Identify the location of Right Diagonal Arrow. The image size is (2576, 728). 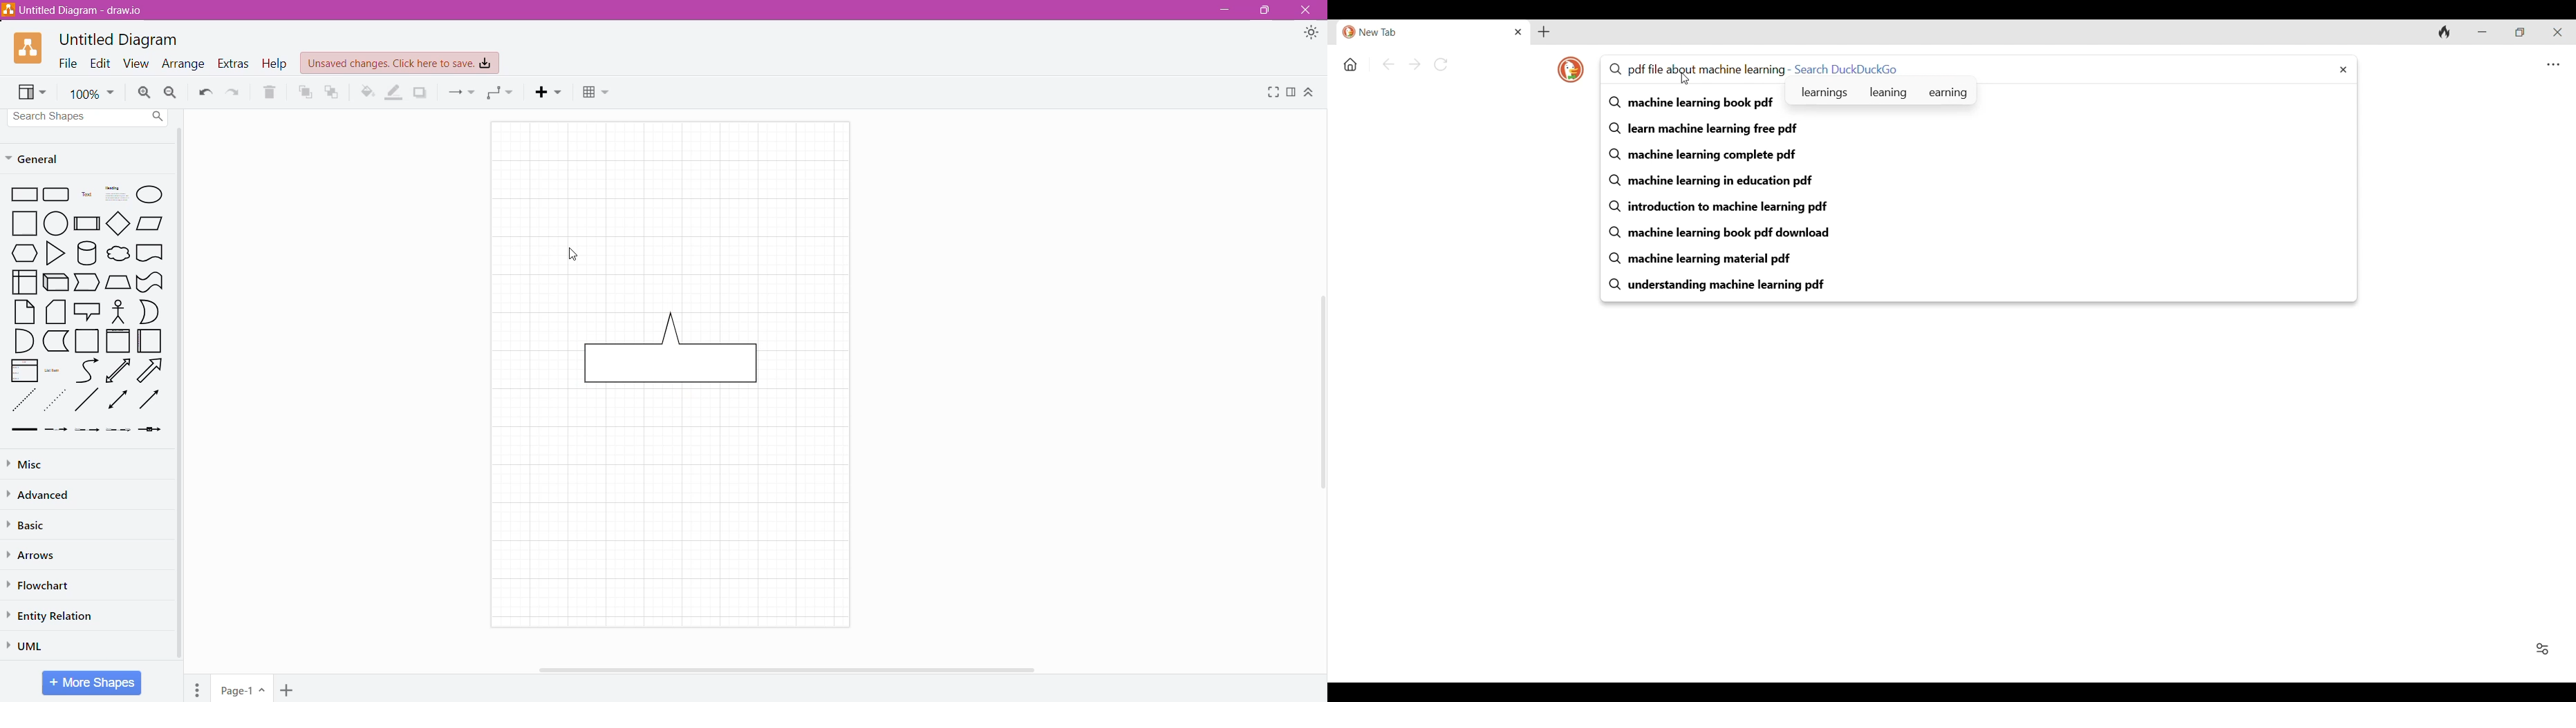
(152, 370).